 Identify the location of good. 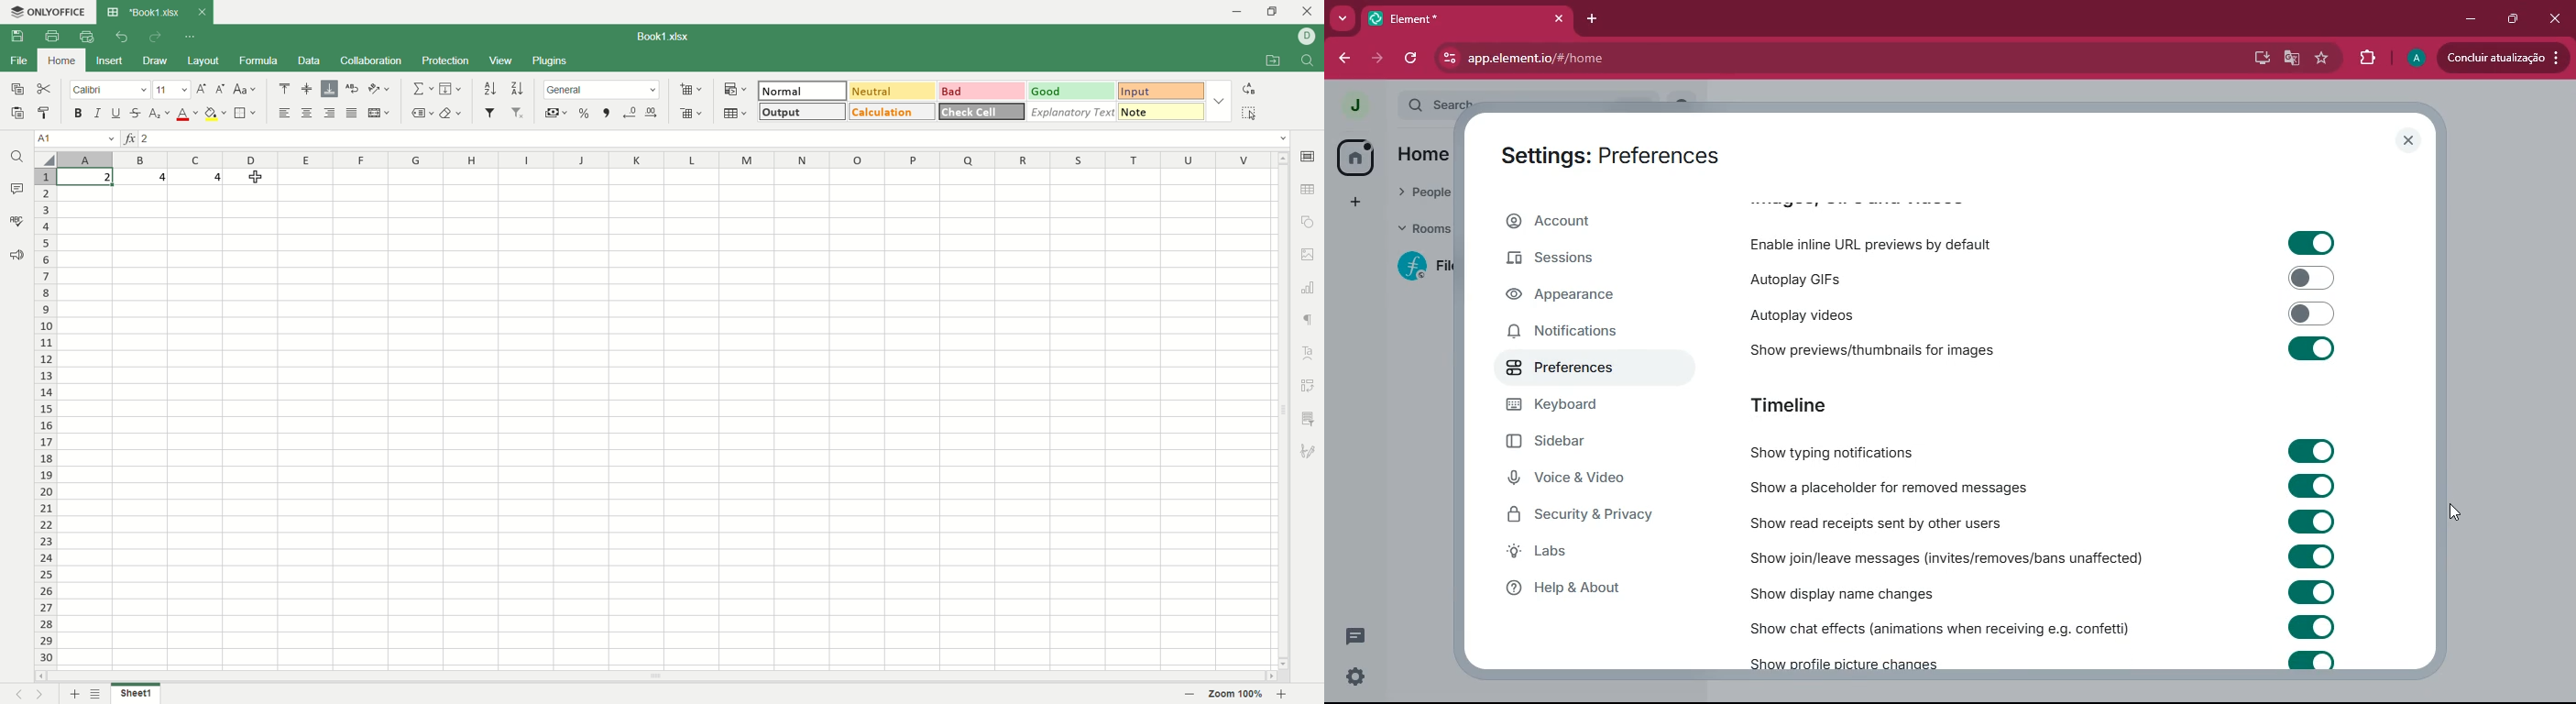
(1072, 92).